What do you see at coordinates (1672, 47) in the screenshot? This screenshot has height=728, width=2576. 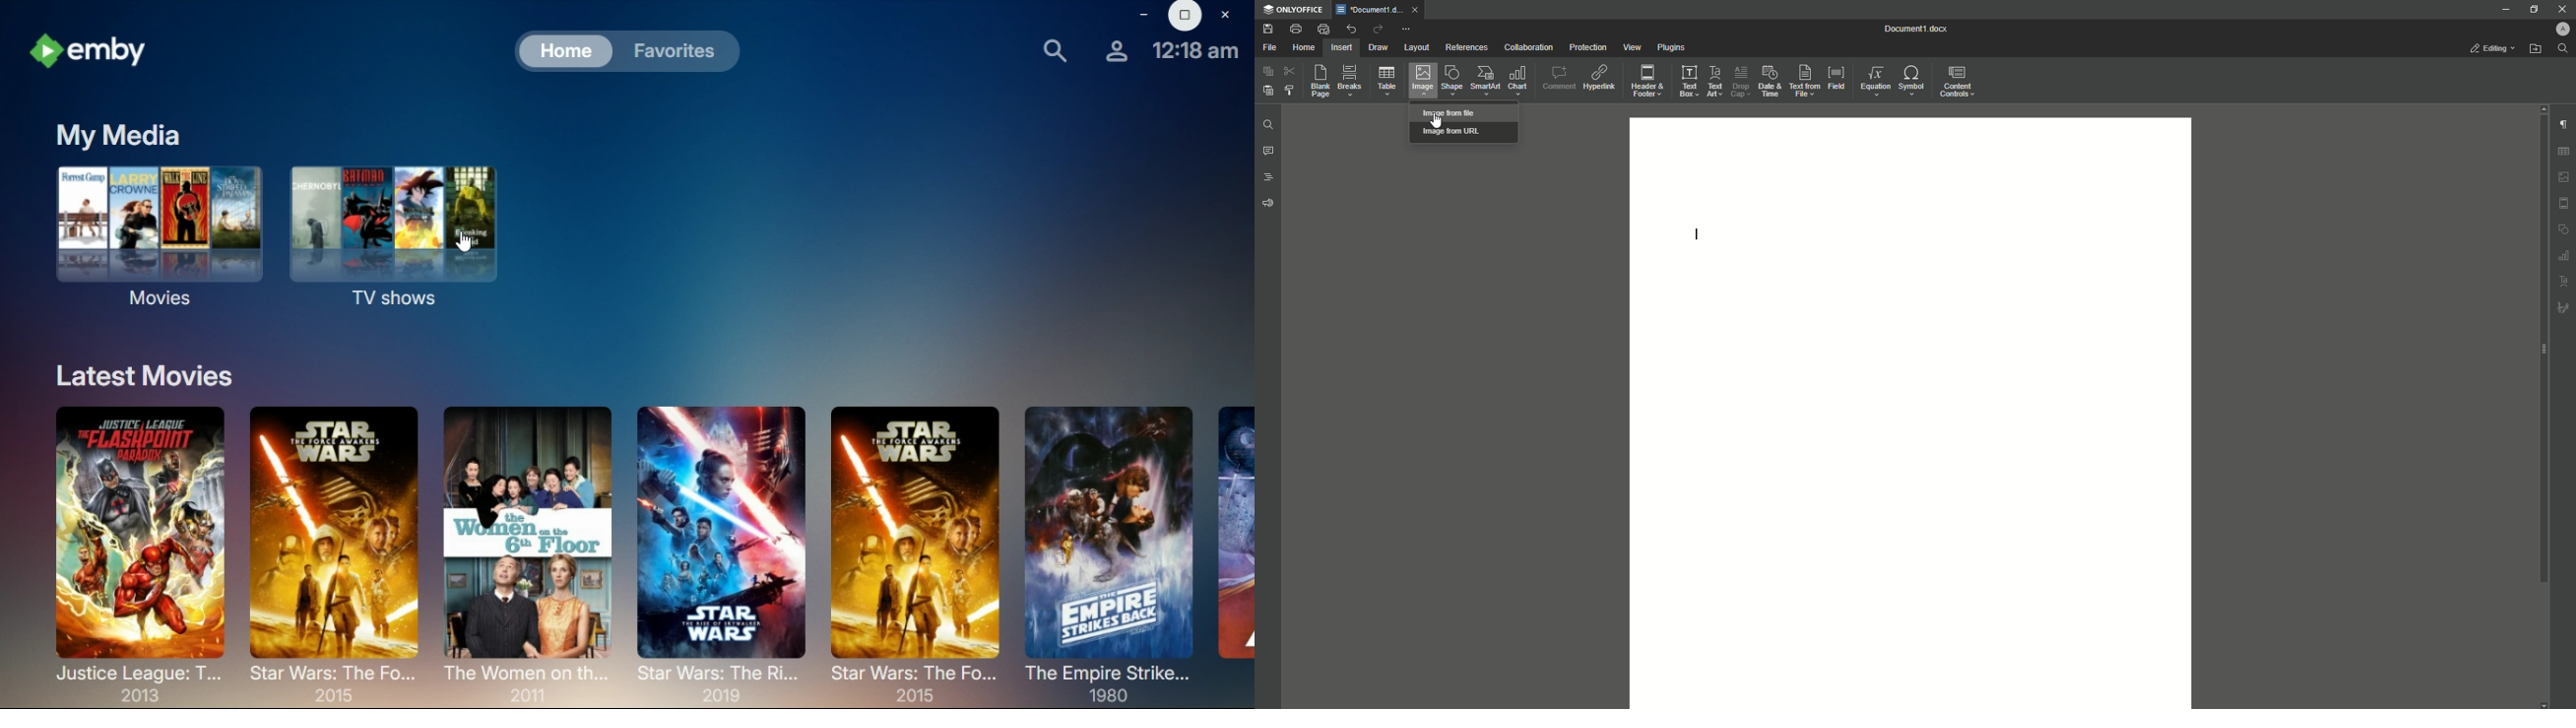 I see `Plugins` at bounding box center [1672, 47].